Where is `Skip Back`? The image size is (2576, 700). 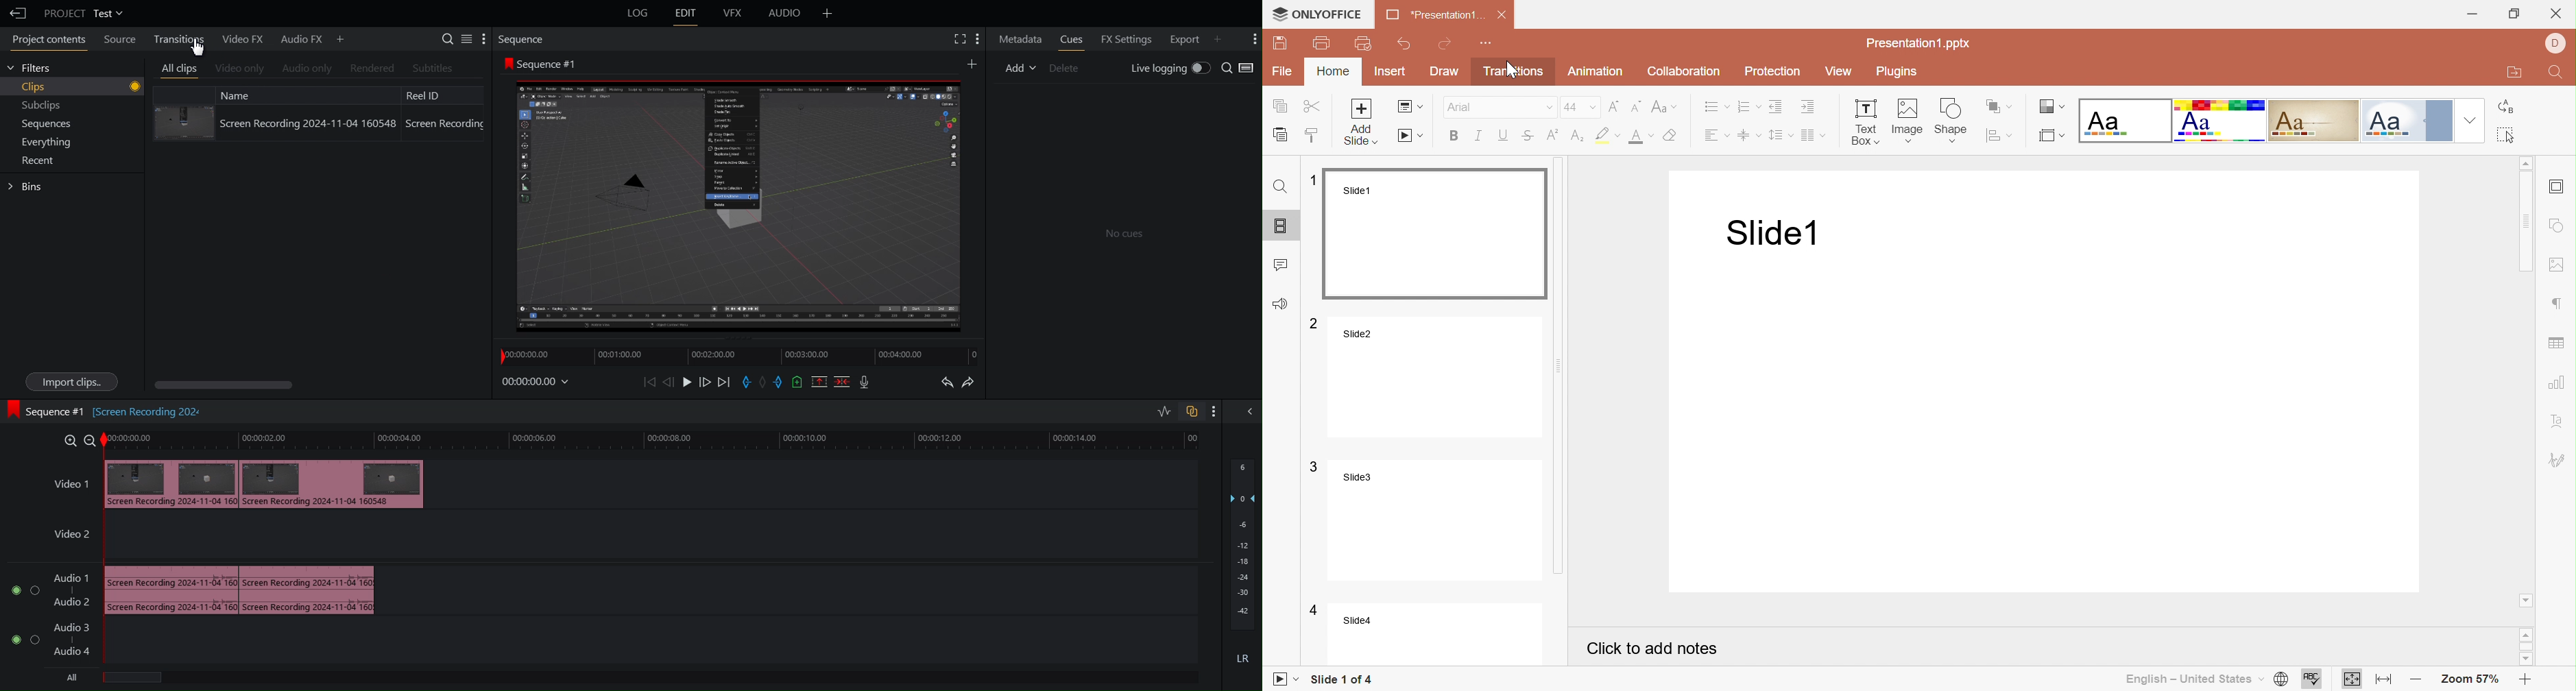 Skip Back is located at coordinates (648, 382).